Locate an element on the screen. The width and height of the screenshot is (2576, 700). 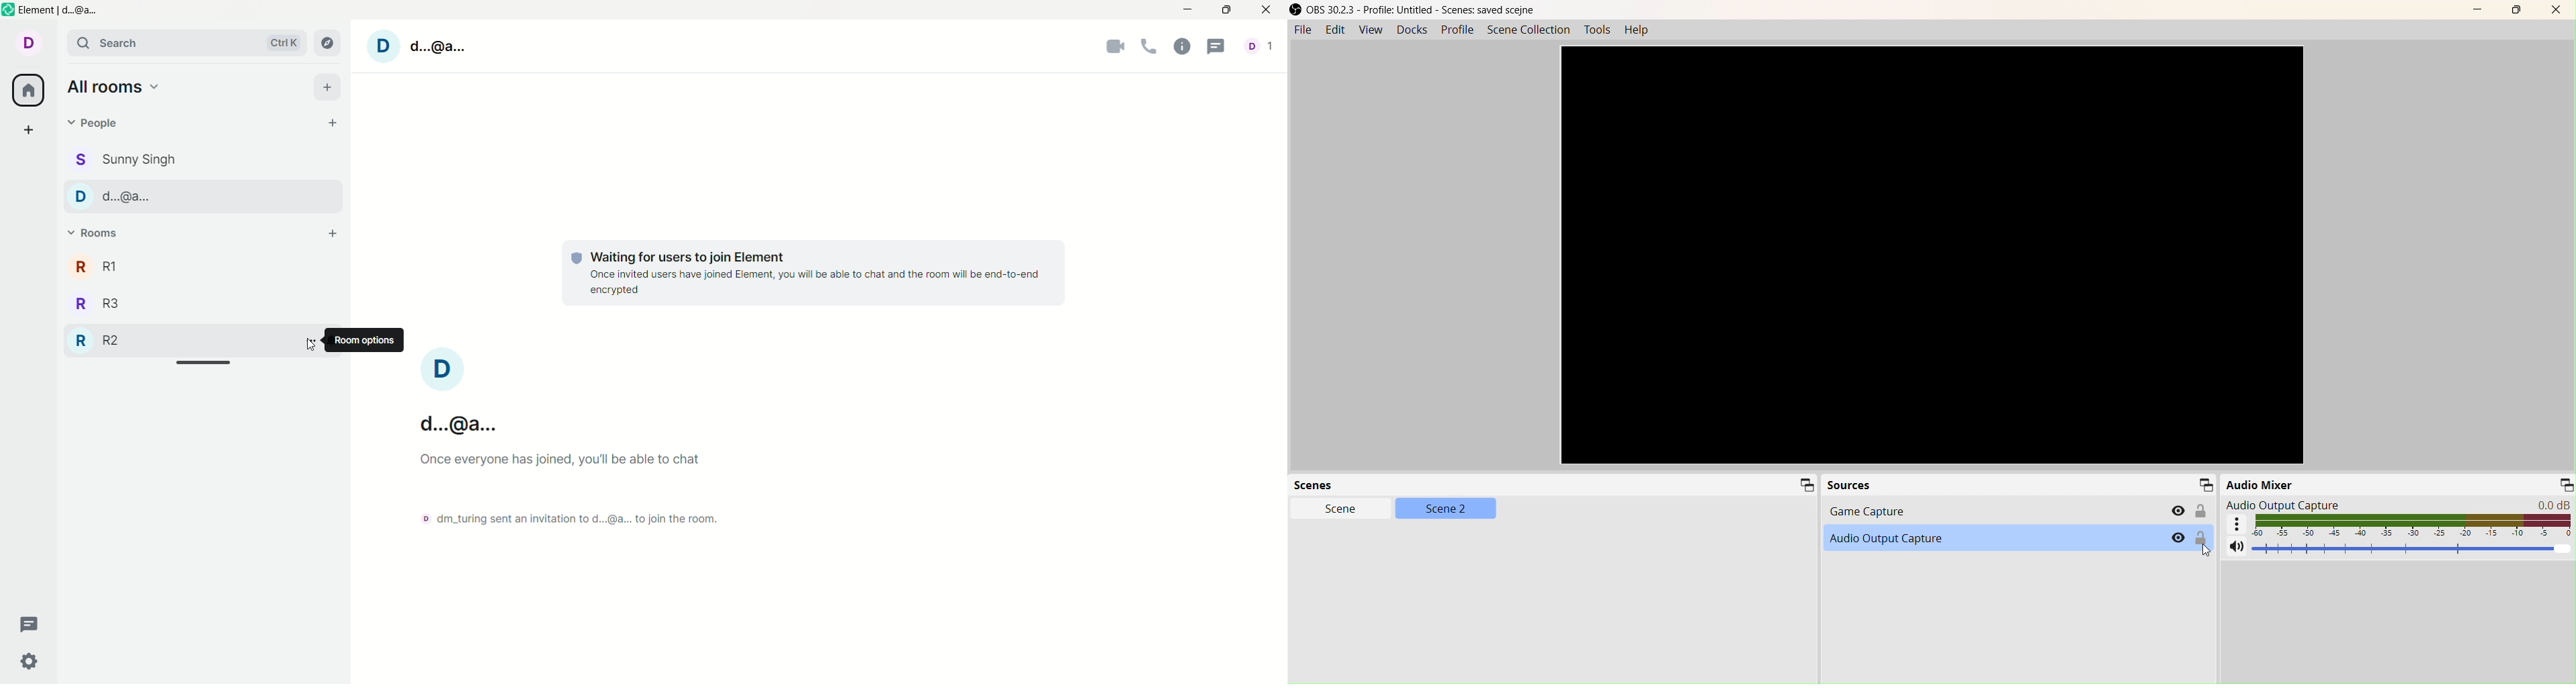
explore room is located at coordinates (327, 42).